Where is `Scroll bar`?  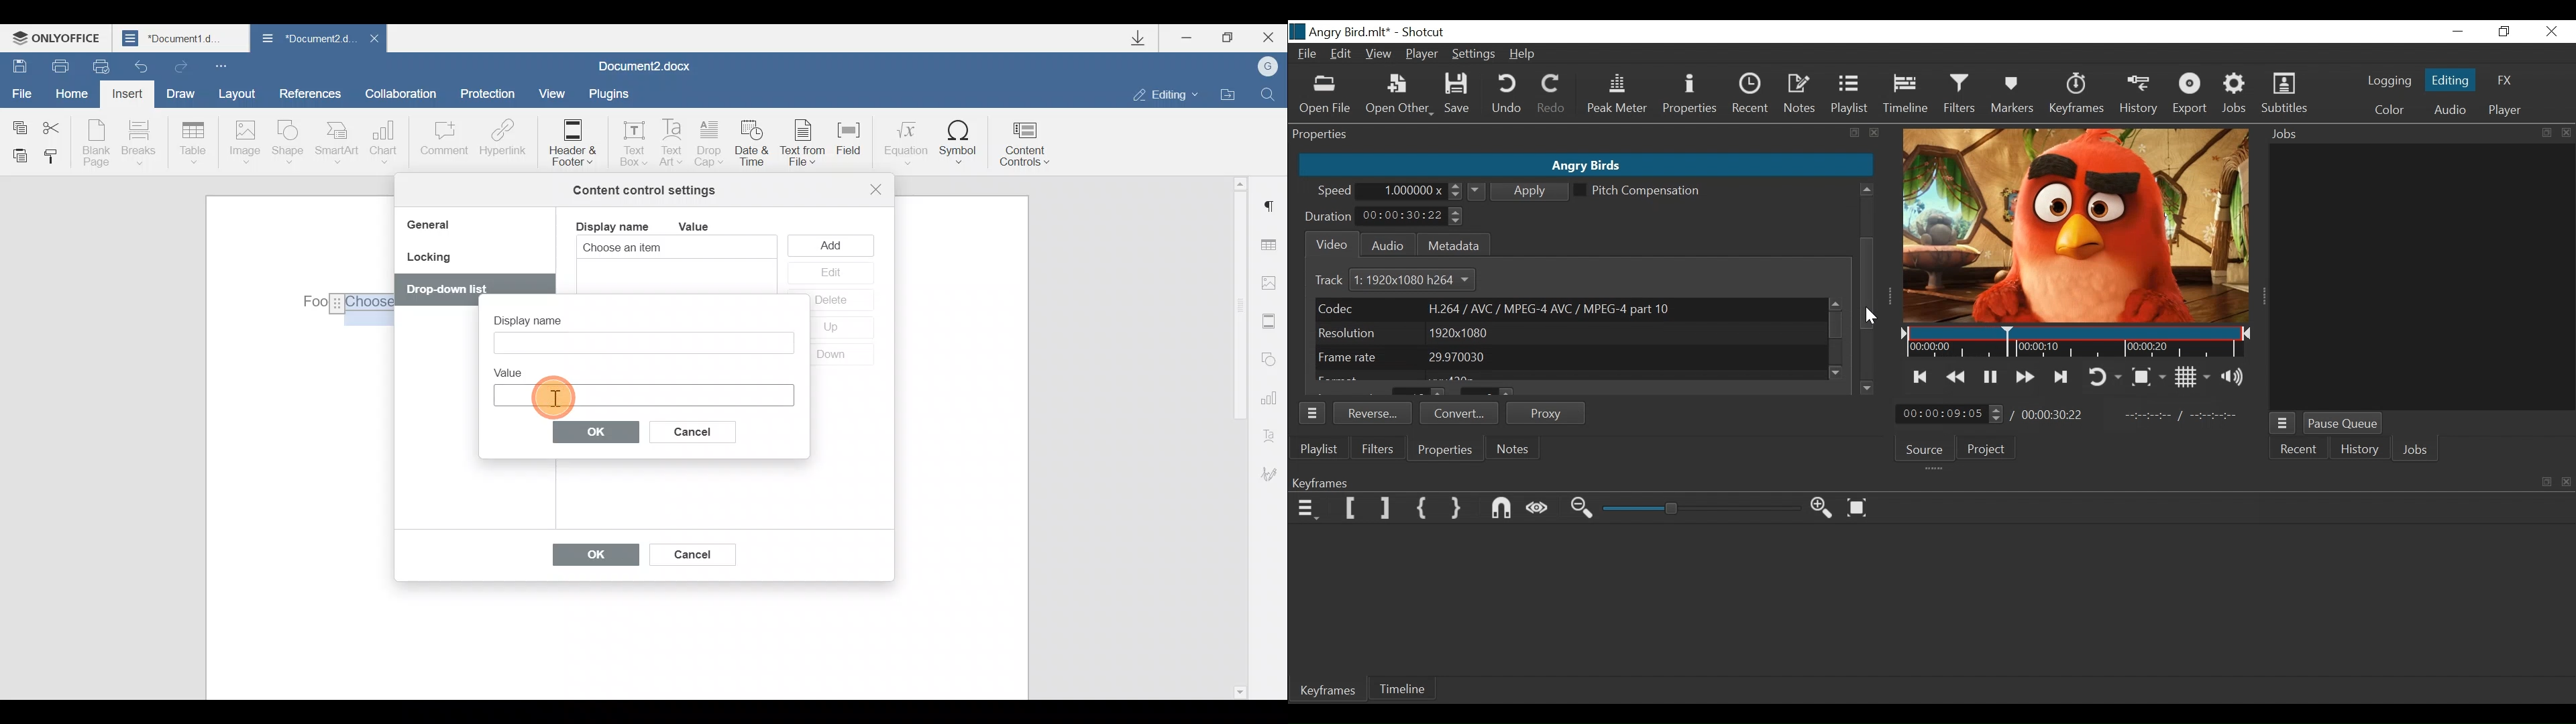 Scroll bar is located at coordinates (1236, 436).